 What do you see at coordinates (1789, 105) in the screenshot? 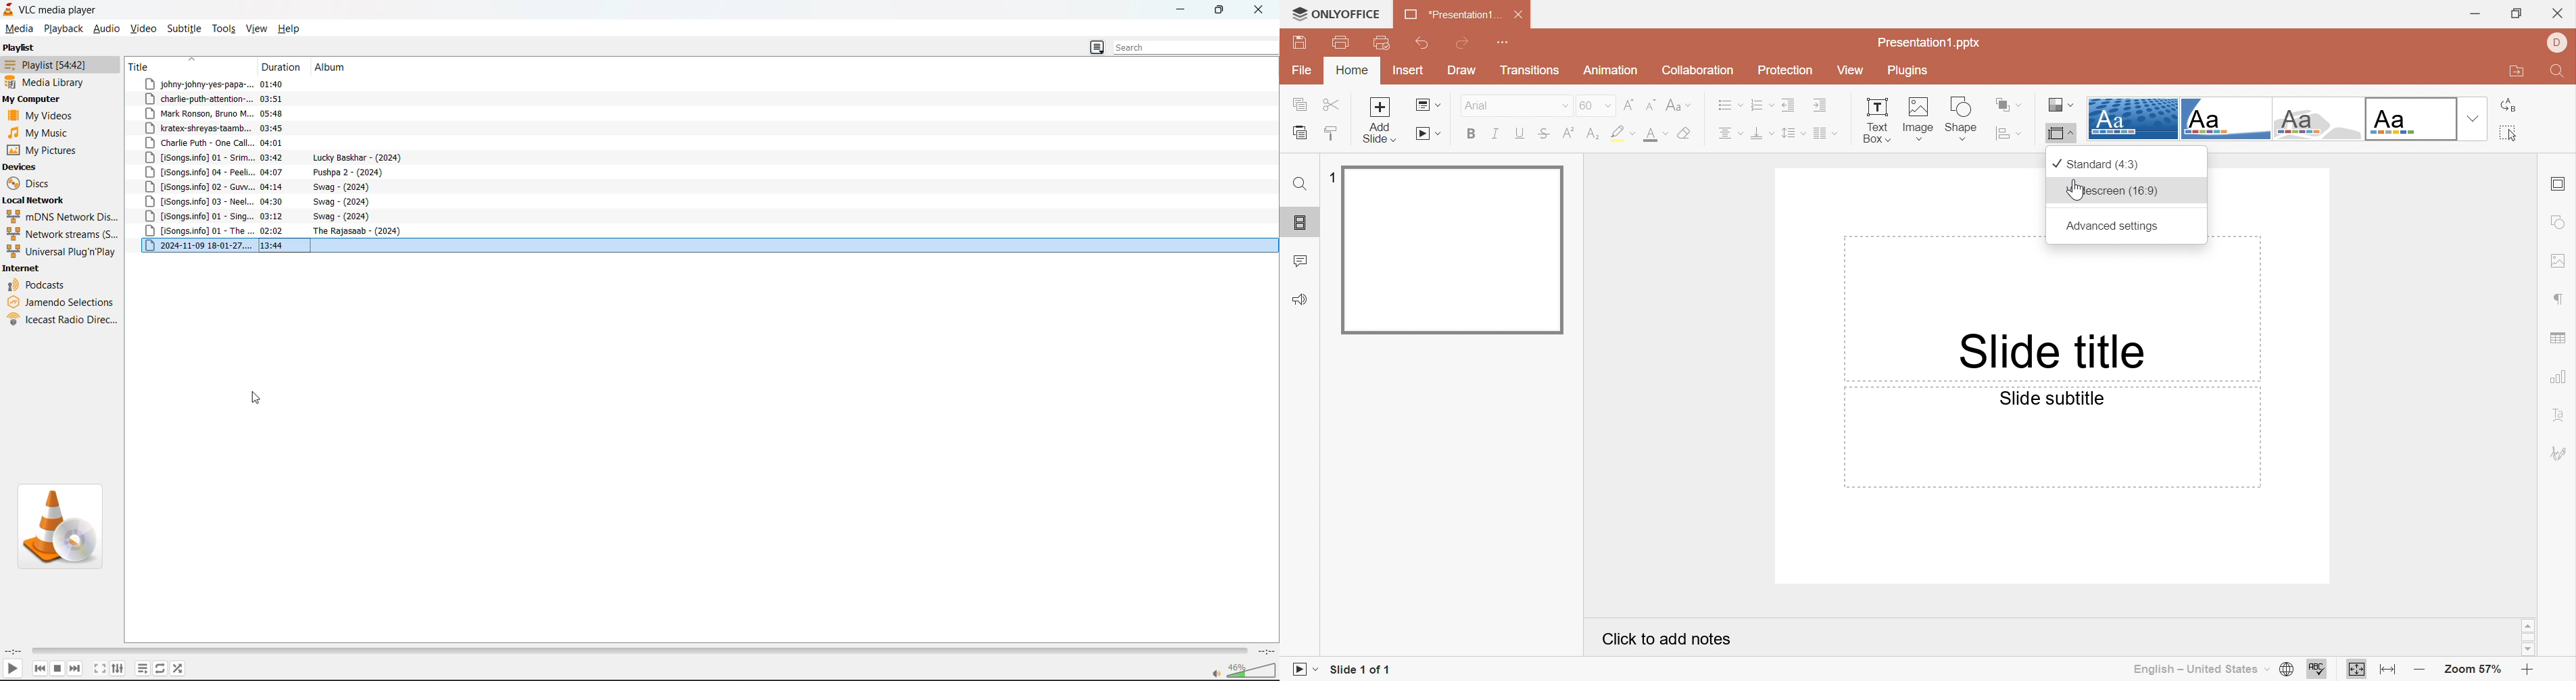
I see `Decrease indent` at bounding box center [1789, 105].